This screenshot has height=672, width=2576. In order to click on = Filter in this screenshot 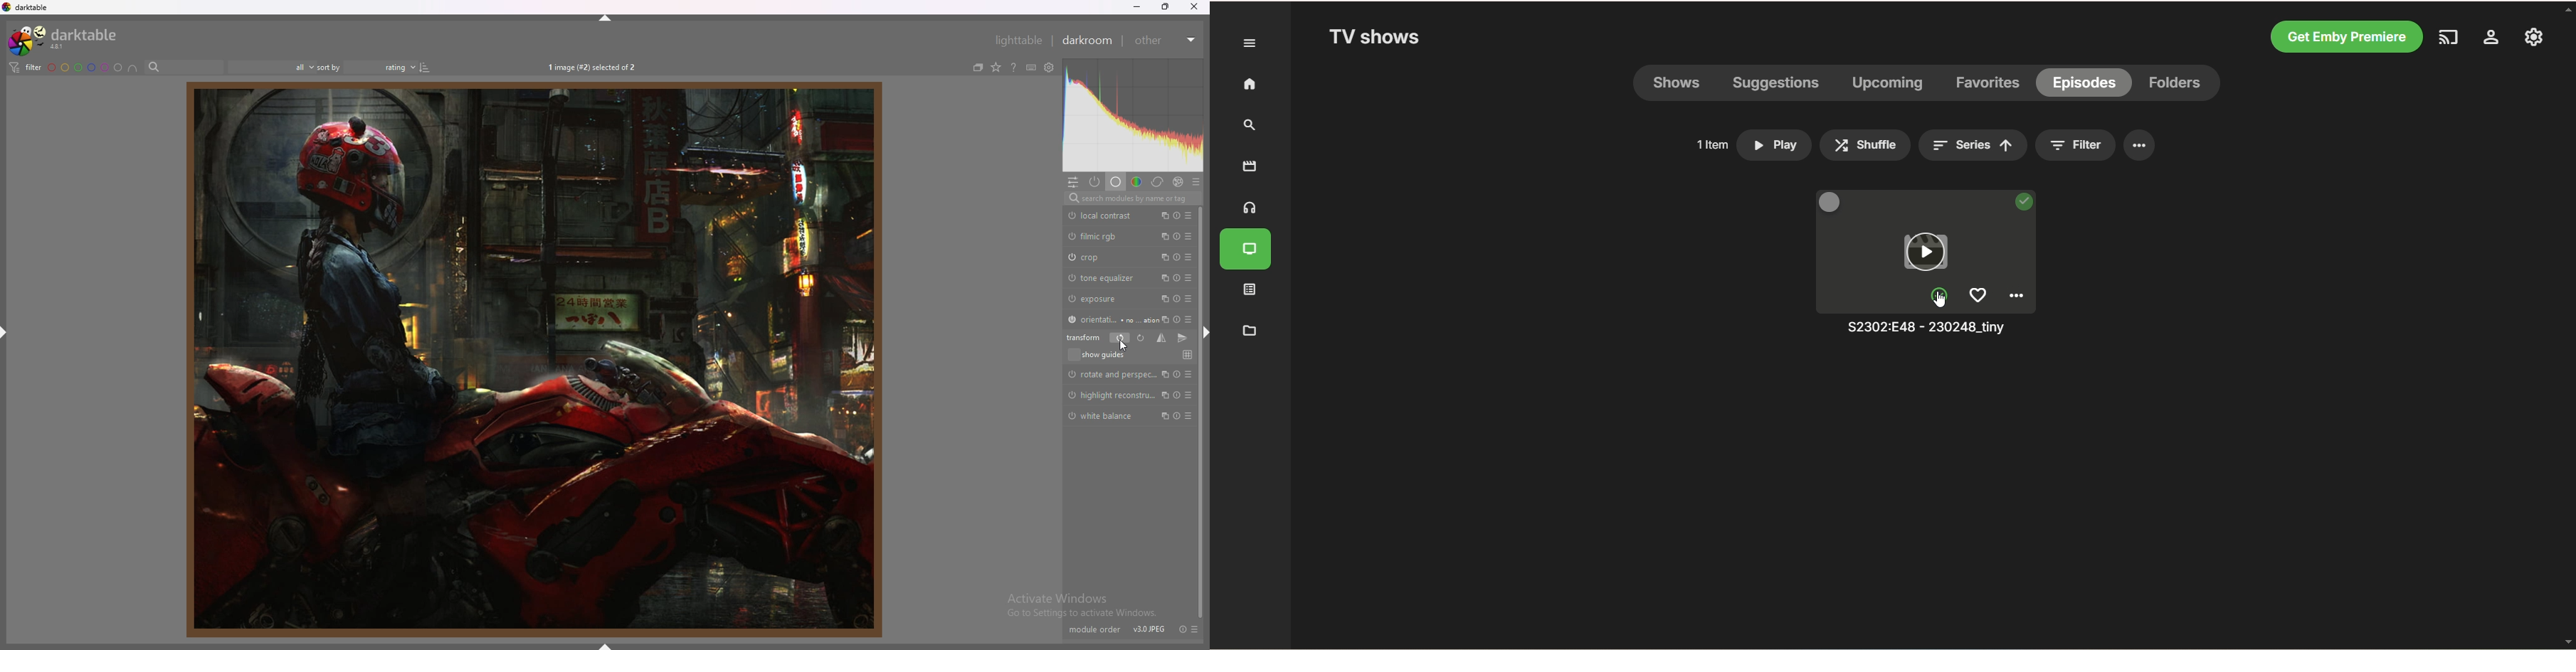, I will do `click(2082, 144)`.